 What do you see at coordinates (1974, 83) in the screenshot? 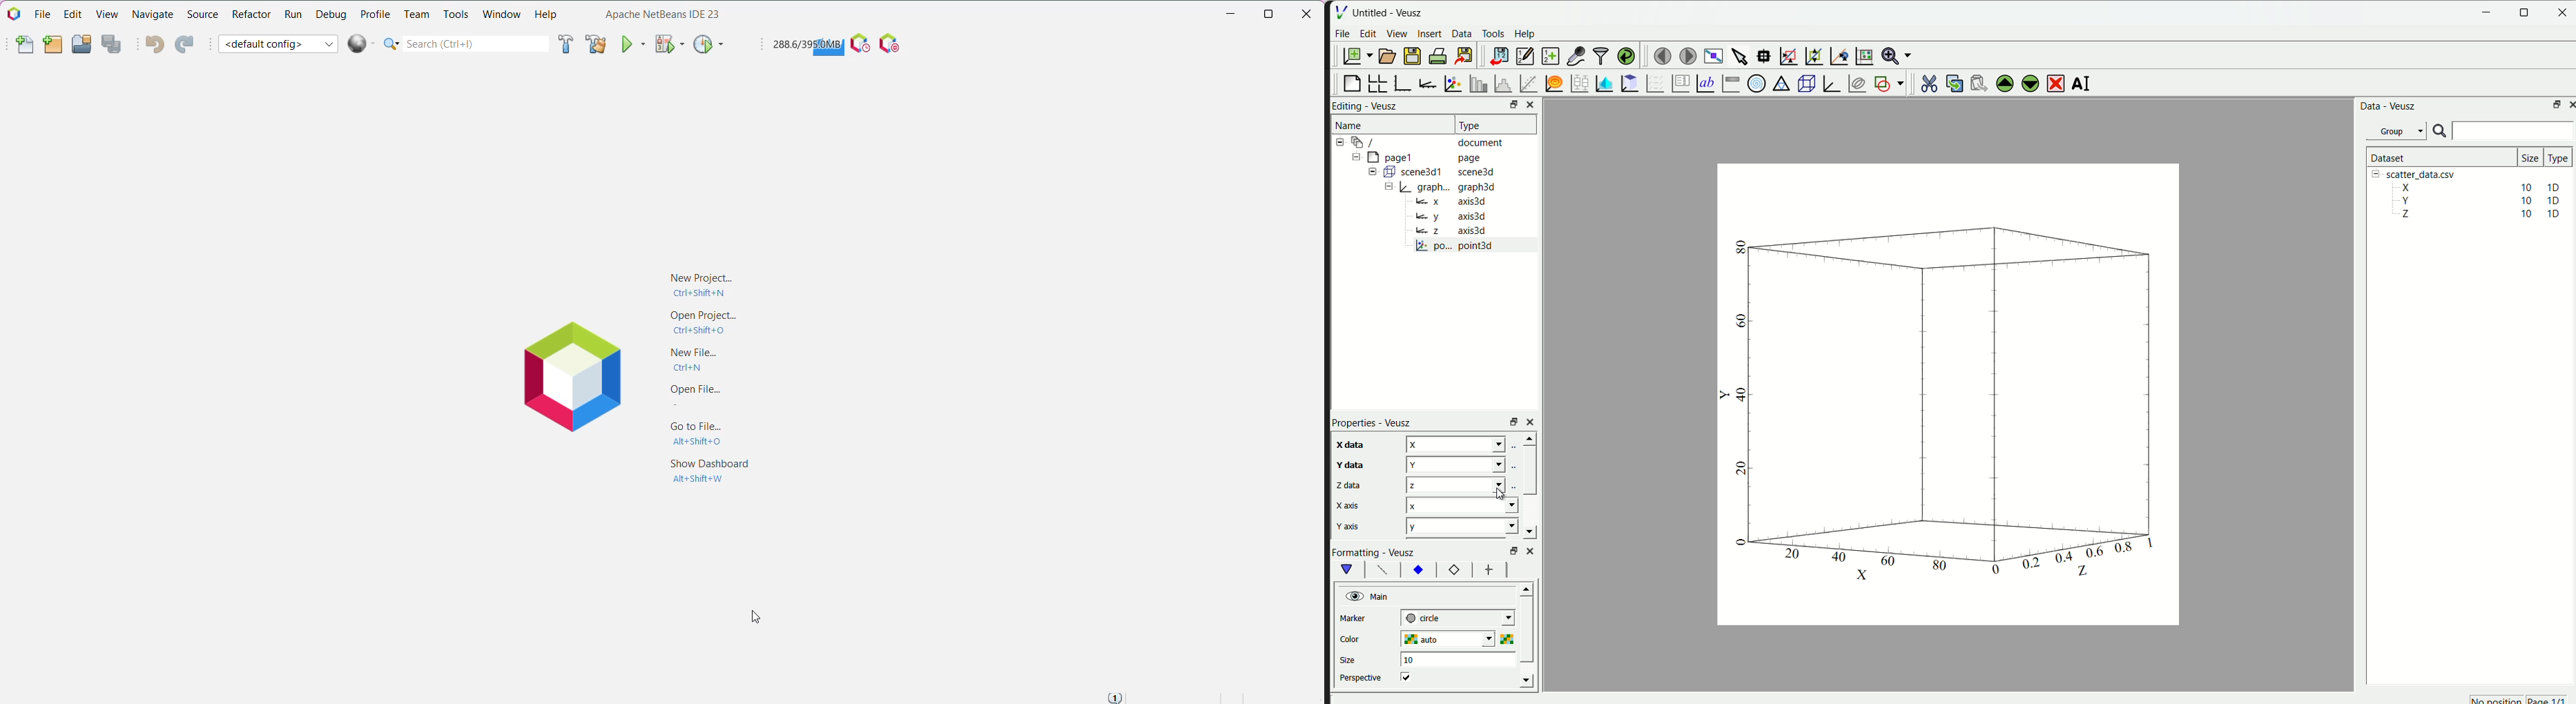
I see `paste the widget from the clipboard` at bounding box center [1974, 83].